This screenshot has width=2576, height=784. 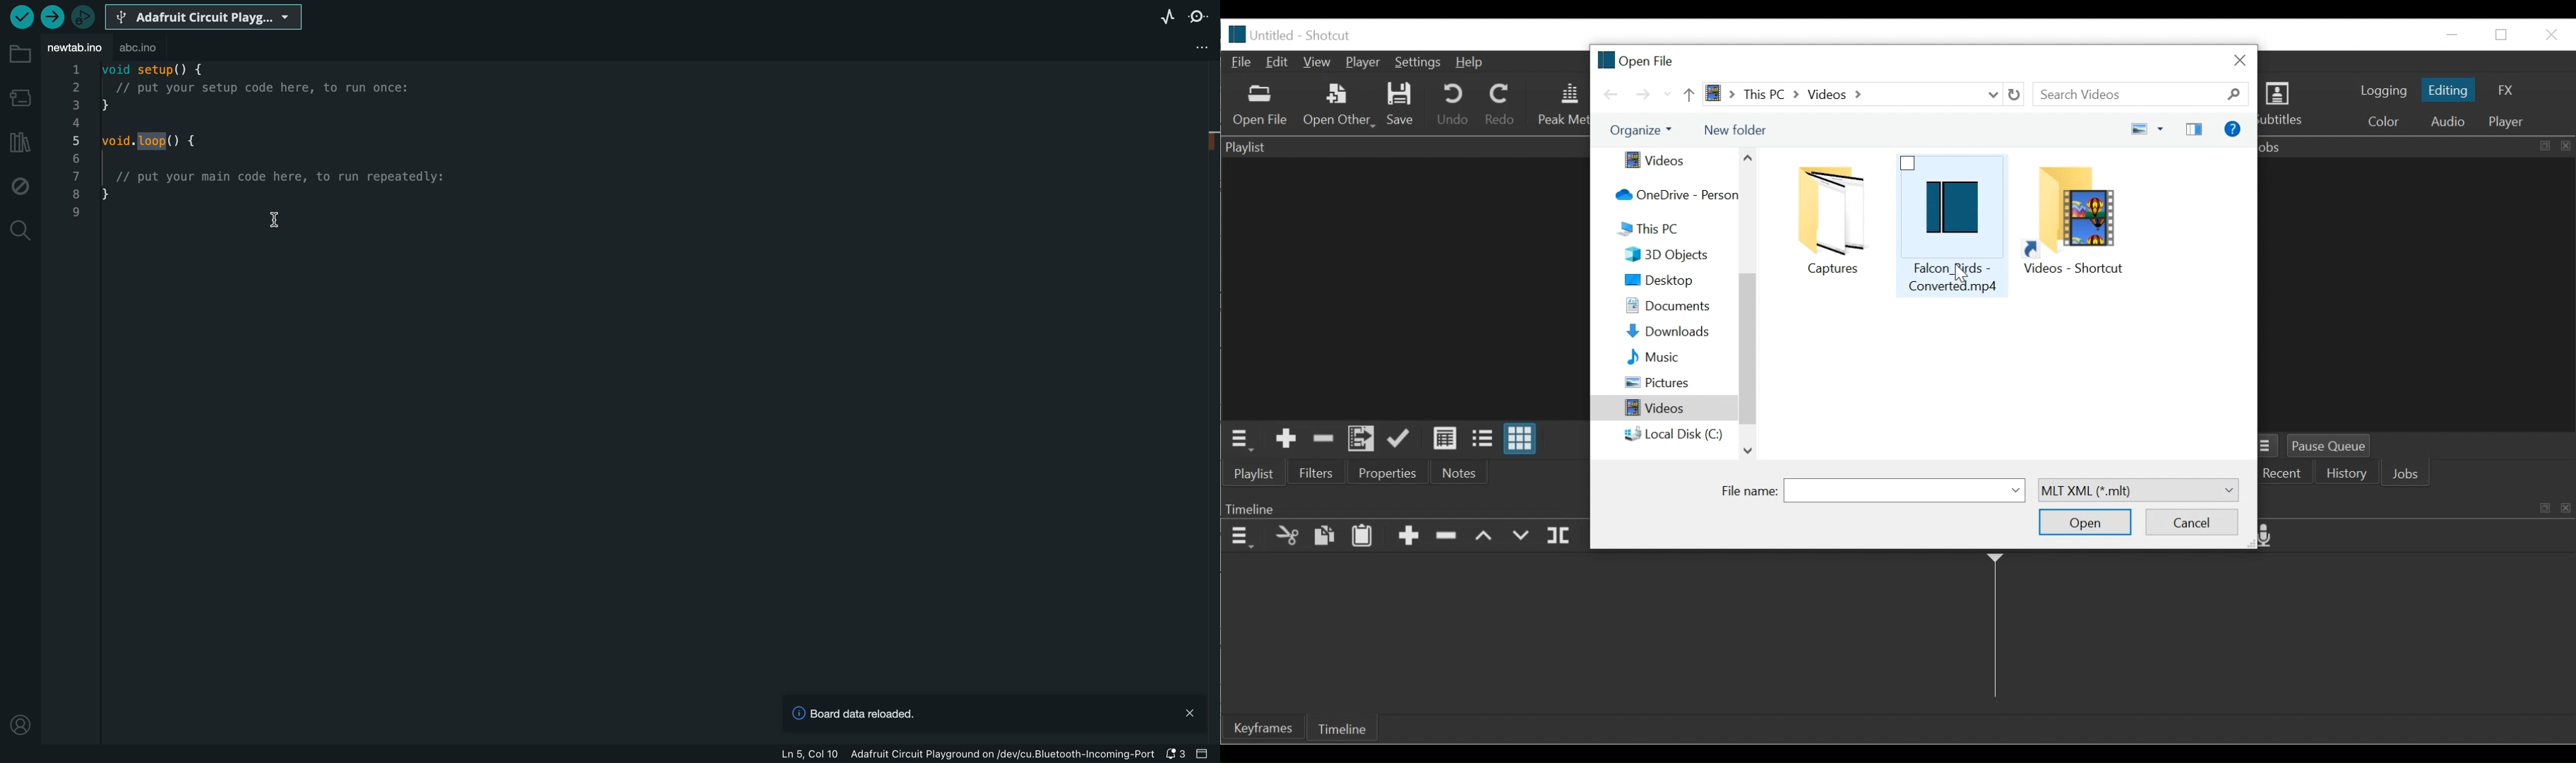 What do you see at coordinates (2284, 474) in the screenshot?
I see `Recent` at bounding box center [2284, 474].